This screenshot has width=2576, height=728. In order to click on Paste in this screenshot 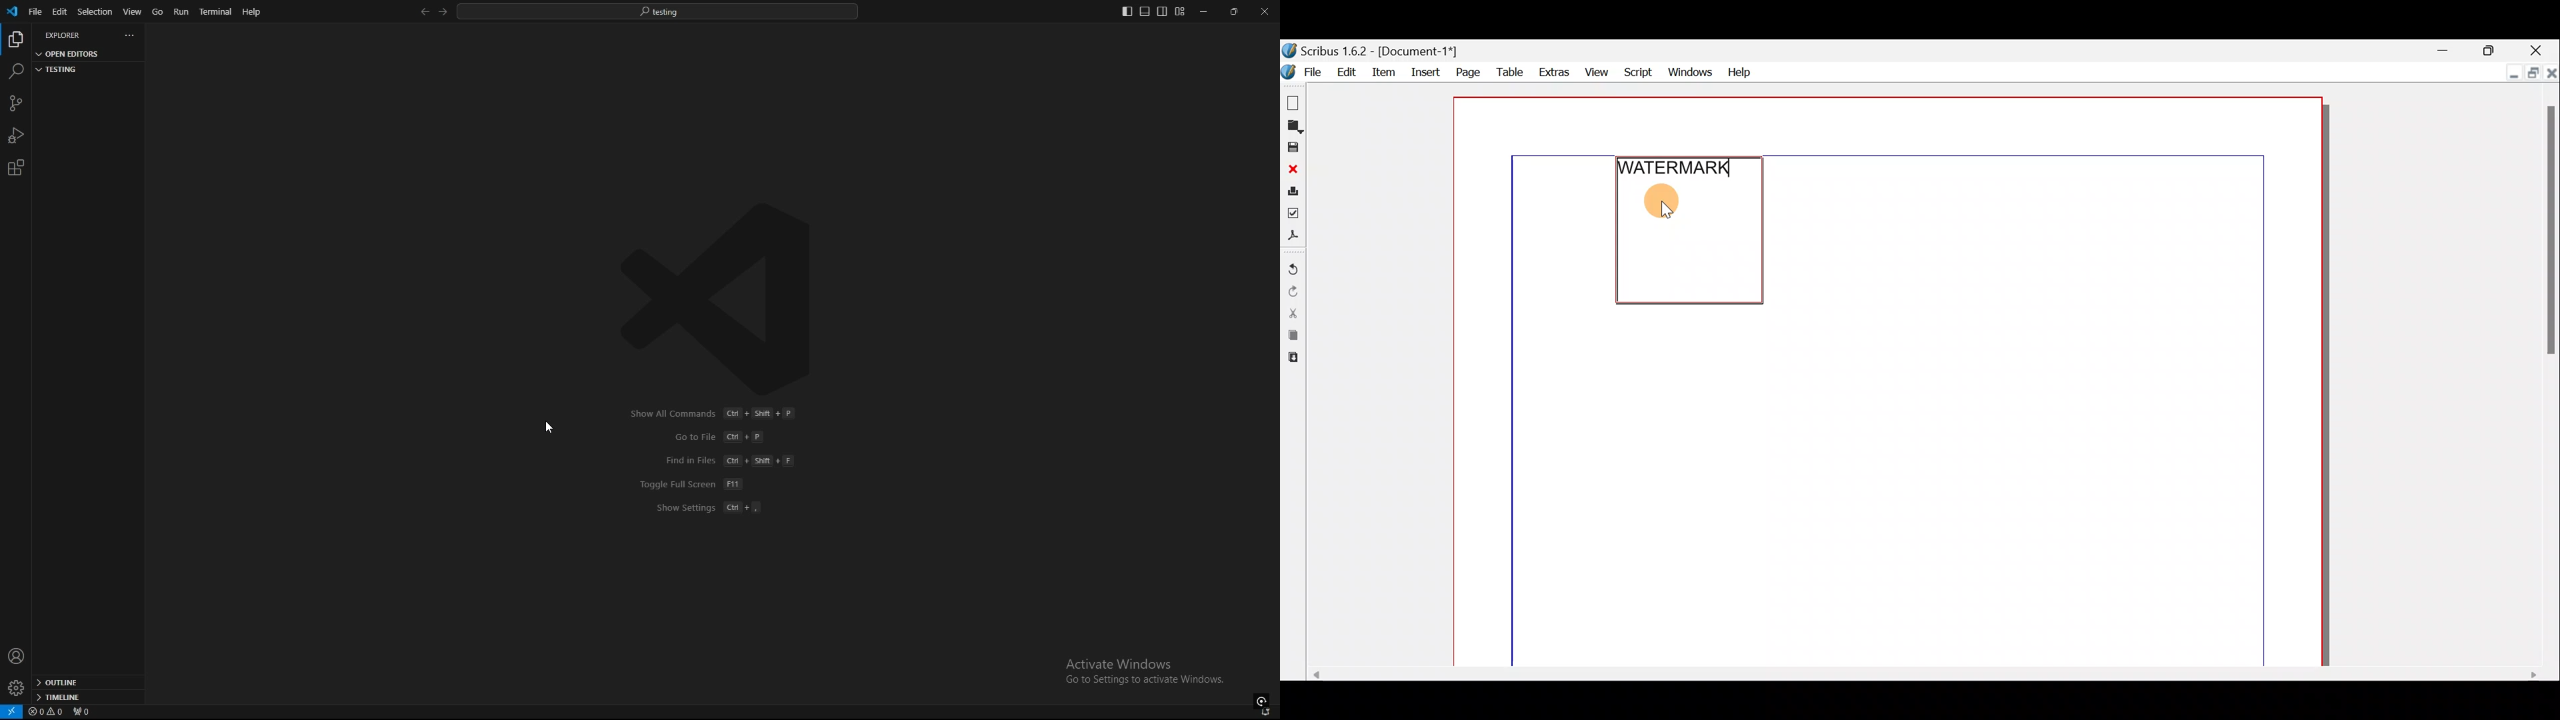, I will do `click(1291, 359)`.